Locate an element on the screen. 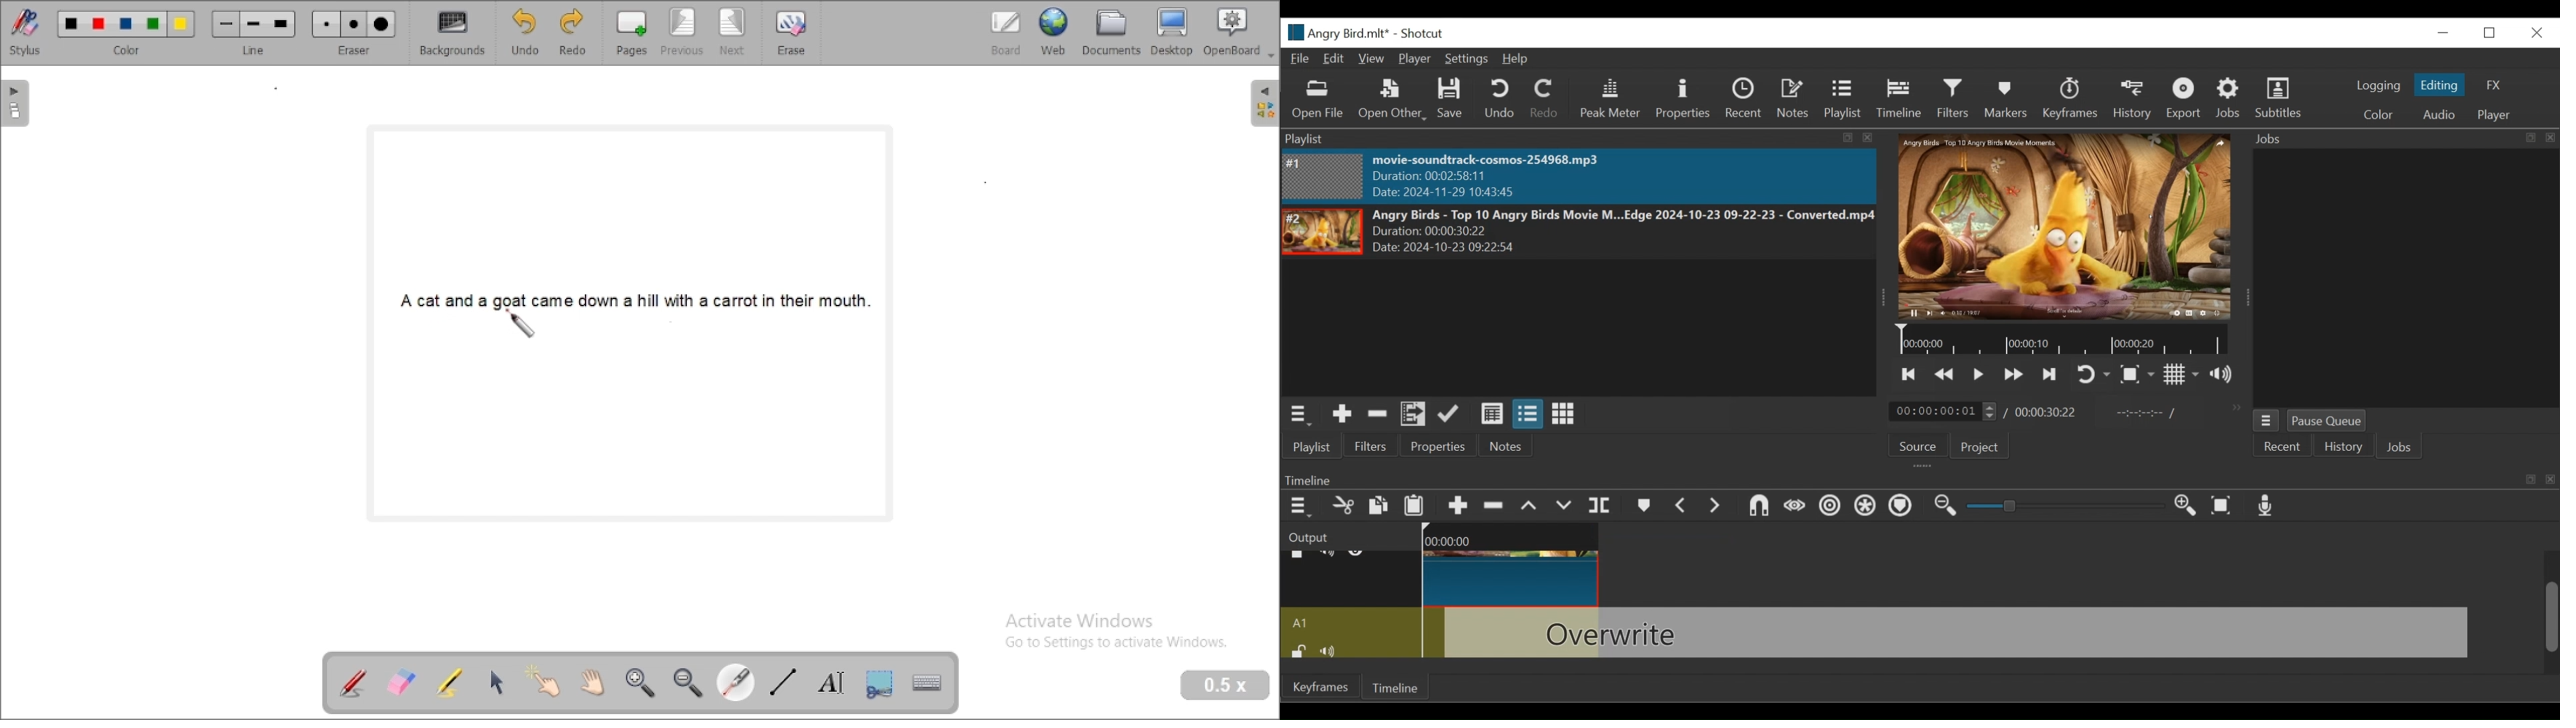 Image resolution: width=2576 pixels, height=728 pixels. Filters is located at coordinates (1377, 445).